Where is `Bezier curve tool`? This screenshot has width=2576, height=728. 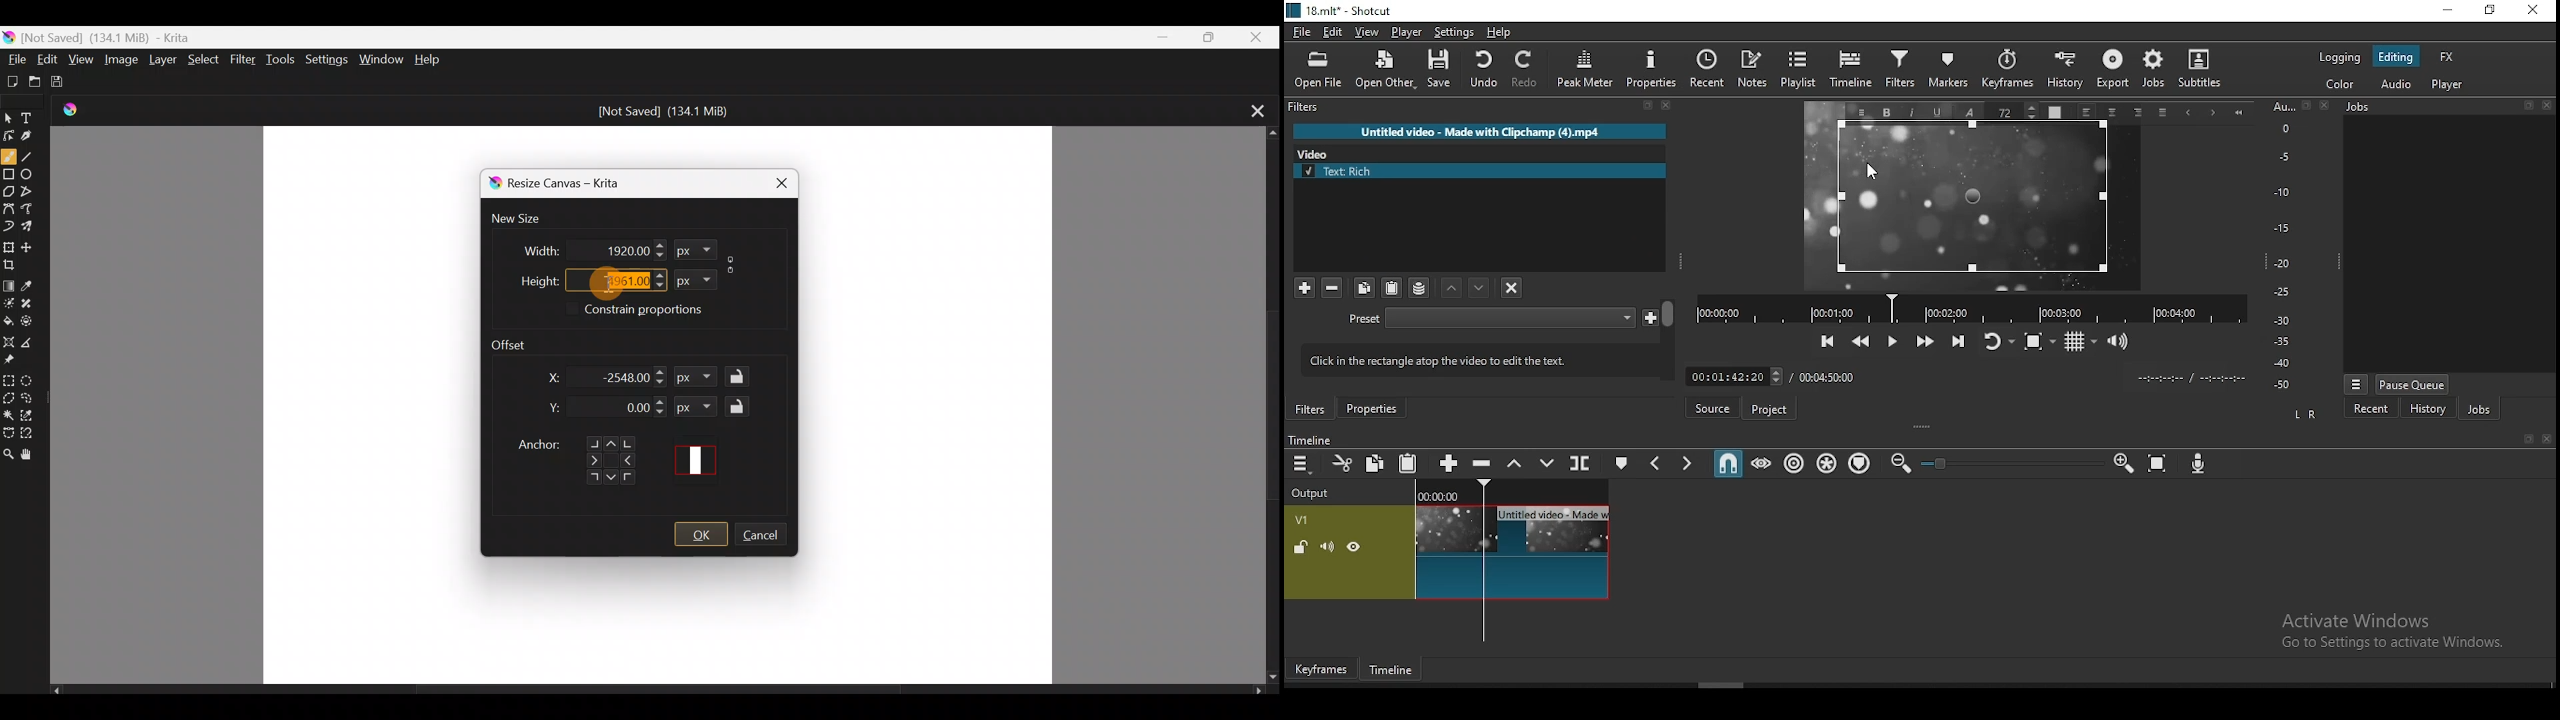 Bezier curve tool is located at coordinates (9, 207).